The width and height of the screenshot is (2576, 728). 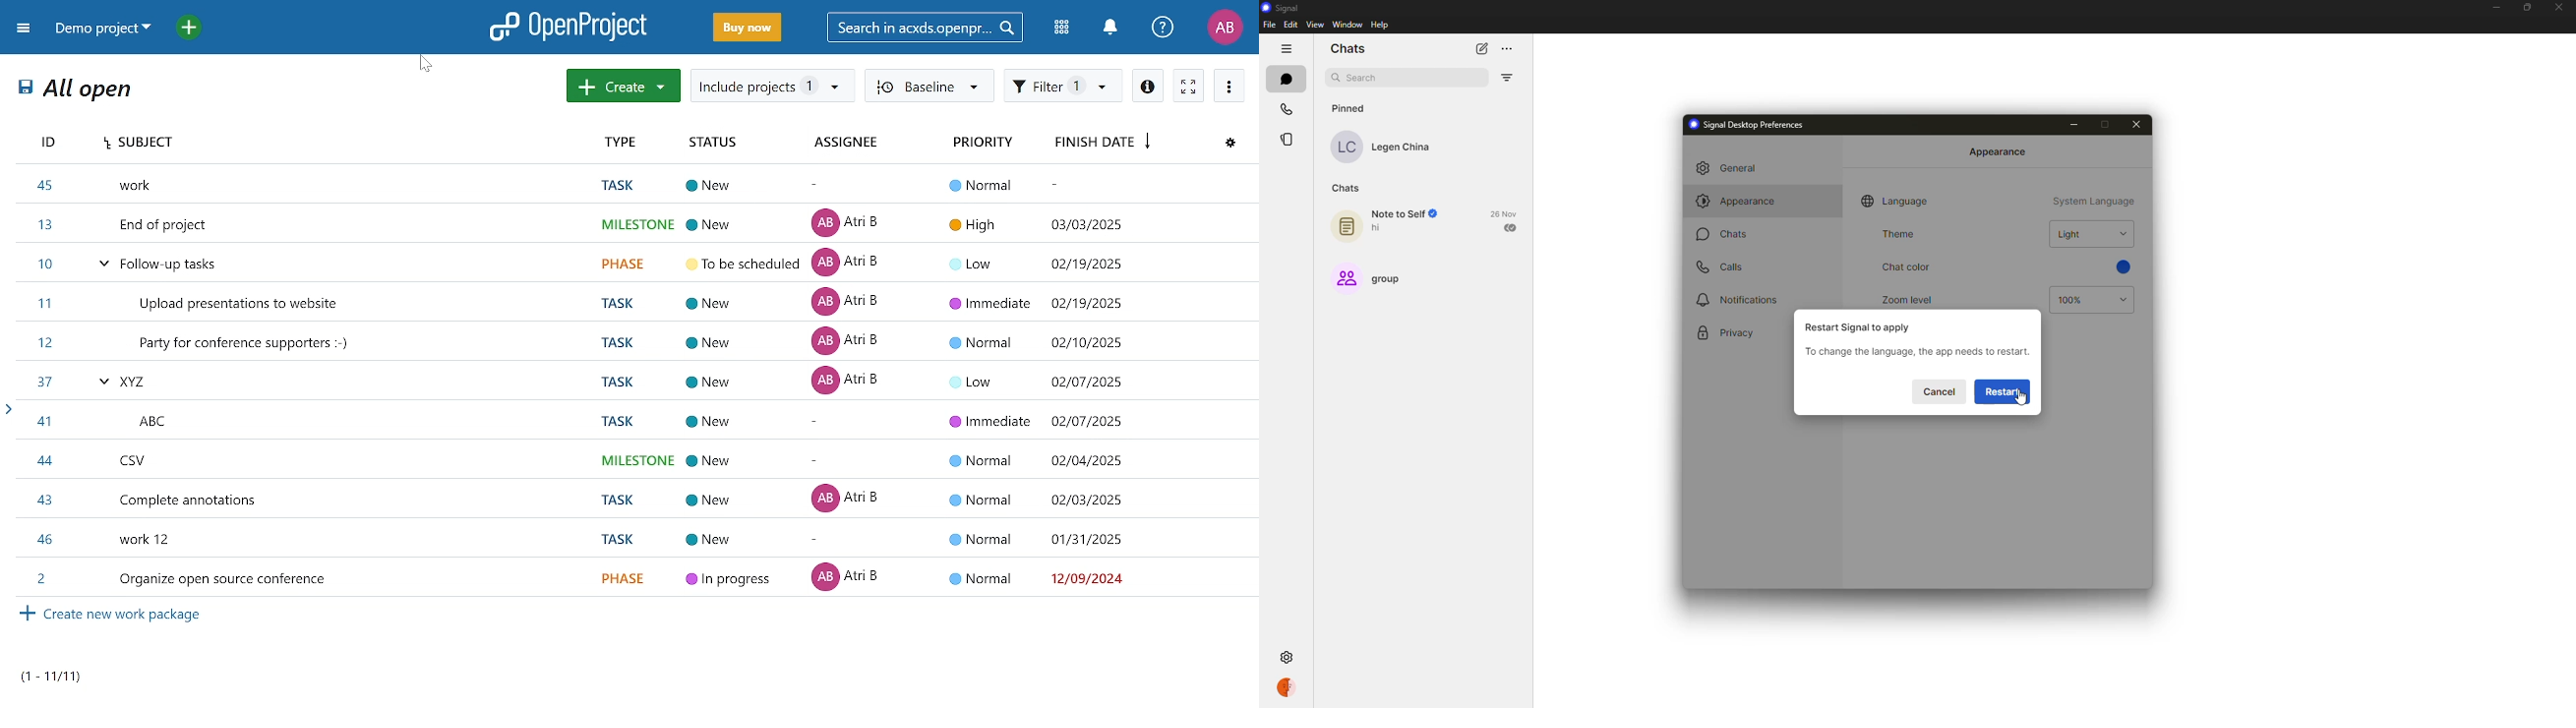 I want to click on drop, so click(x=2120, y=299).